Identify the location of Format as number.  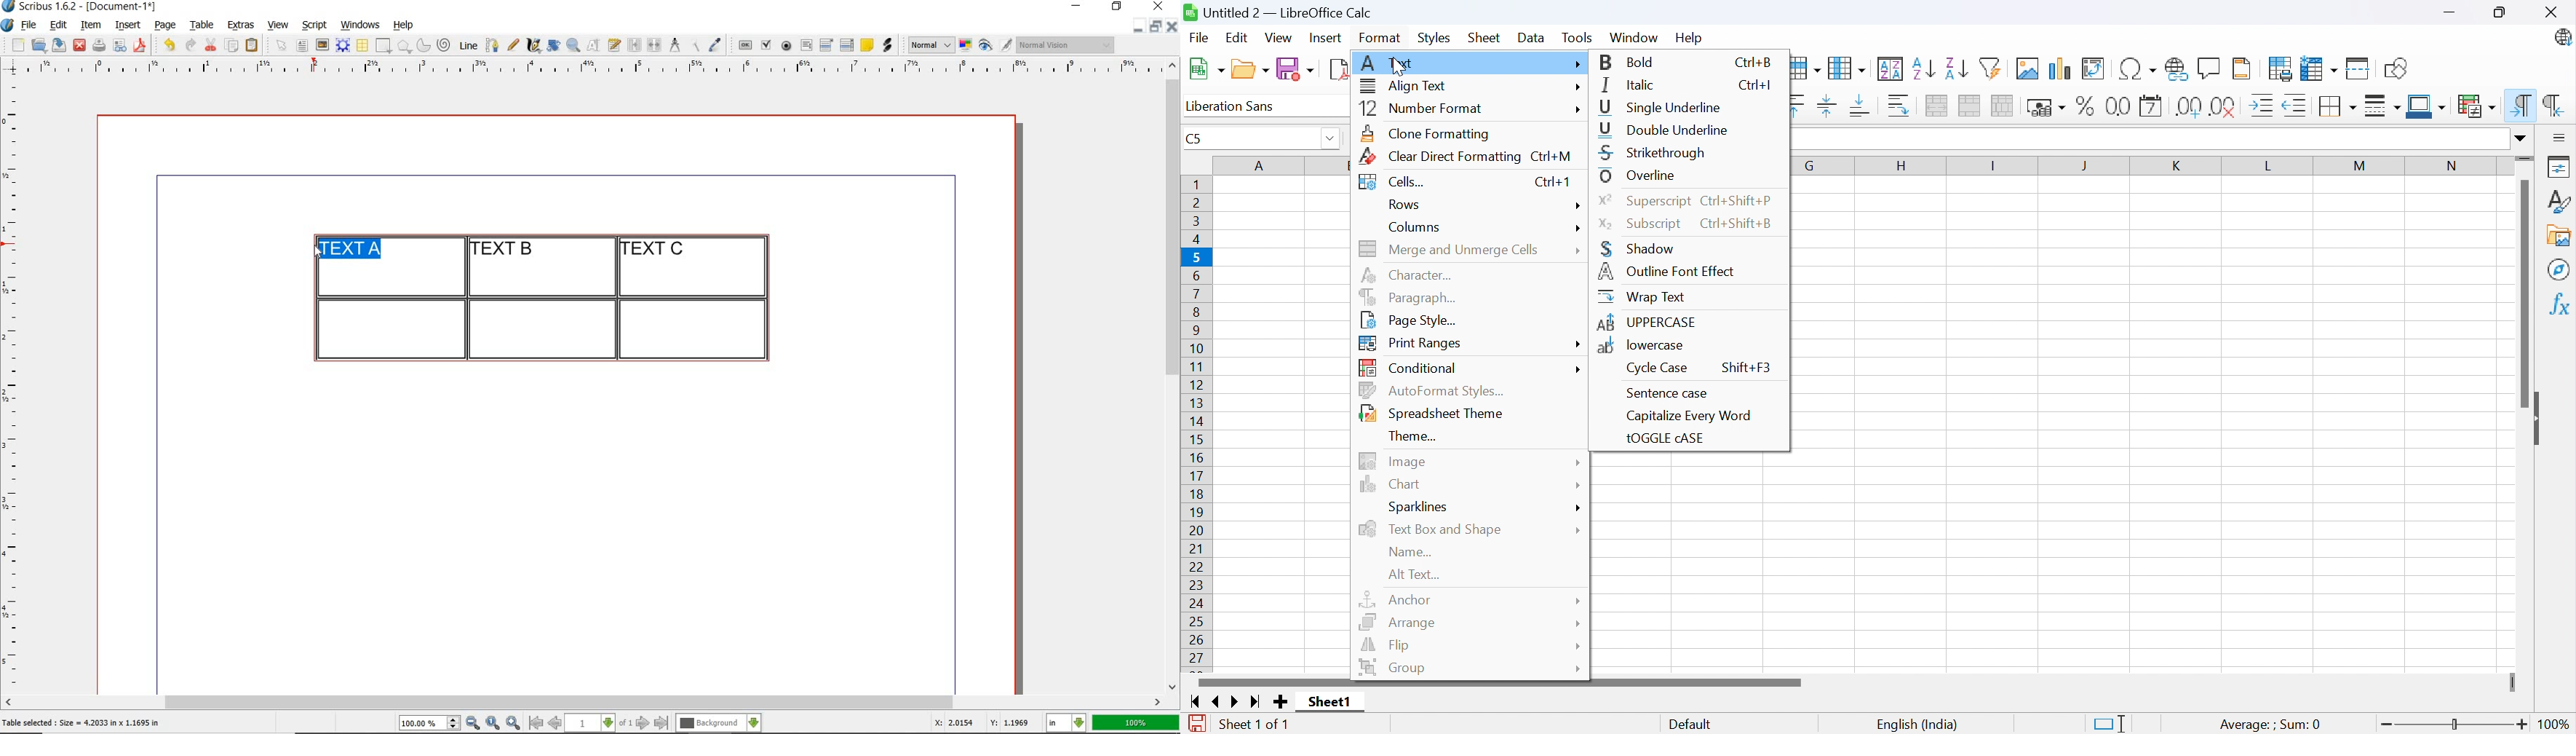
(2120, 107).